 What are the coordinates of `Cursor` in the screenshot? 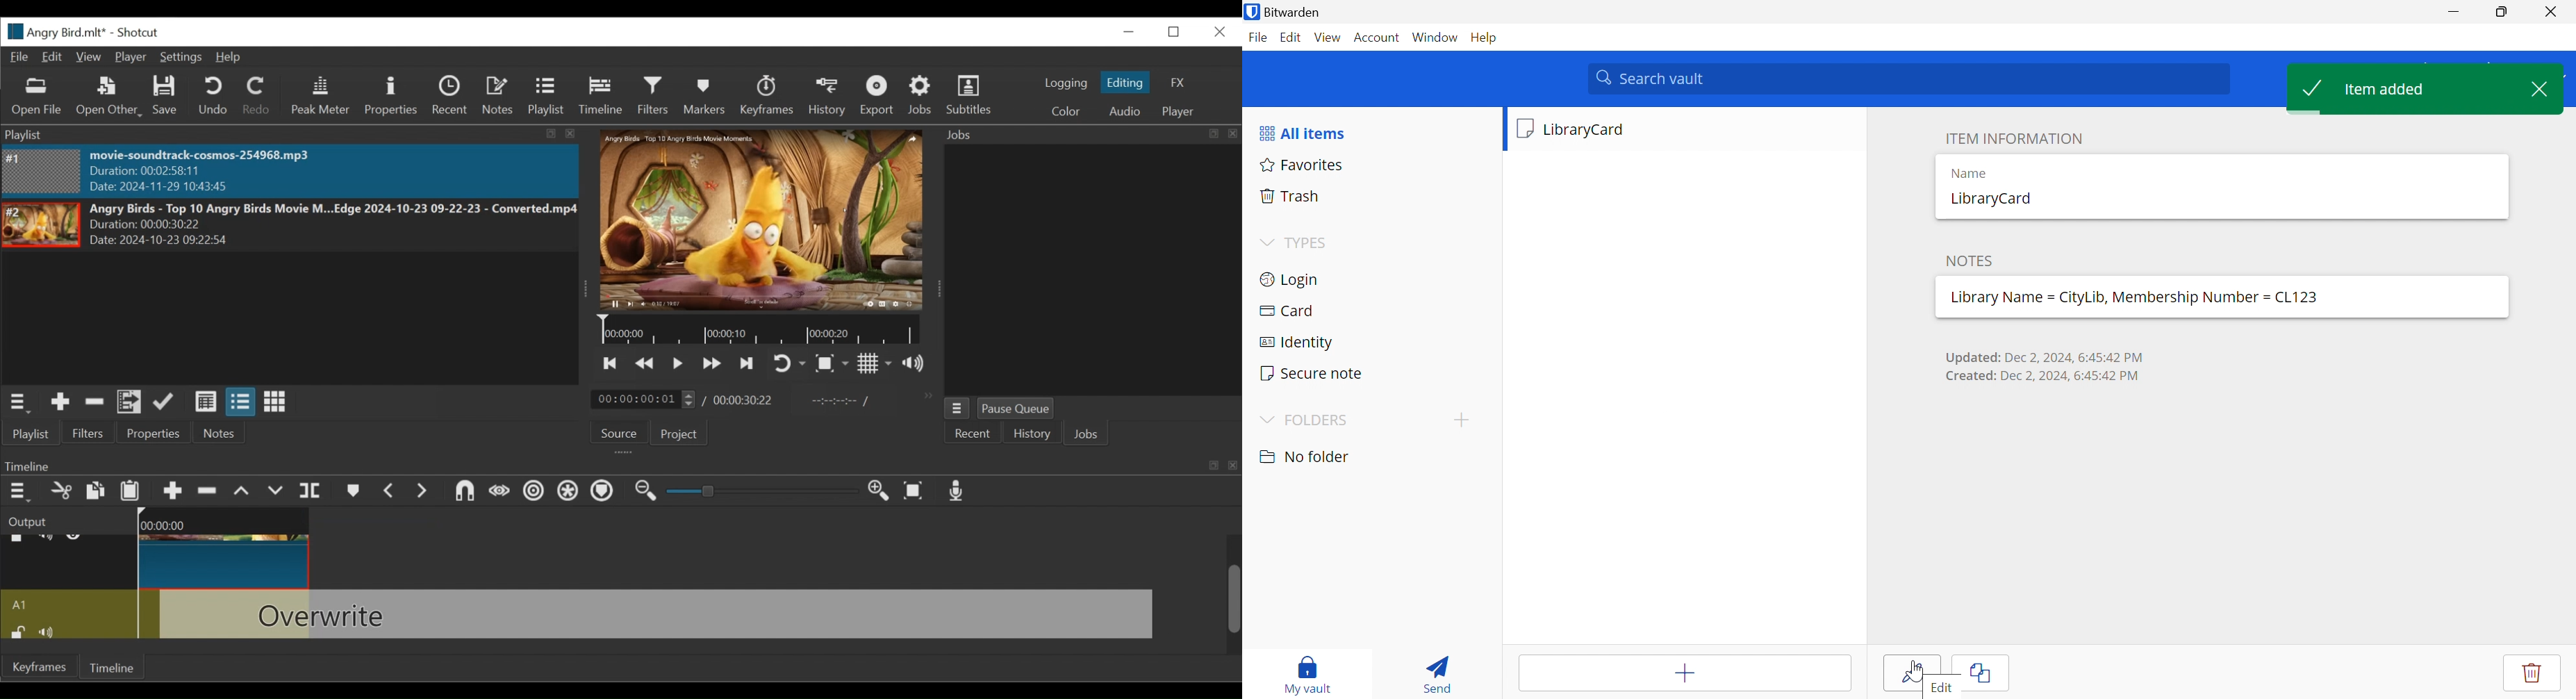 It's located at (1915, 671).